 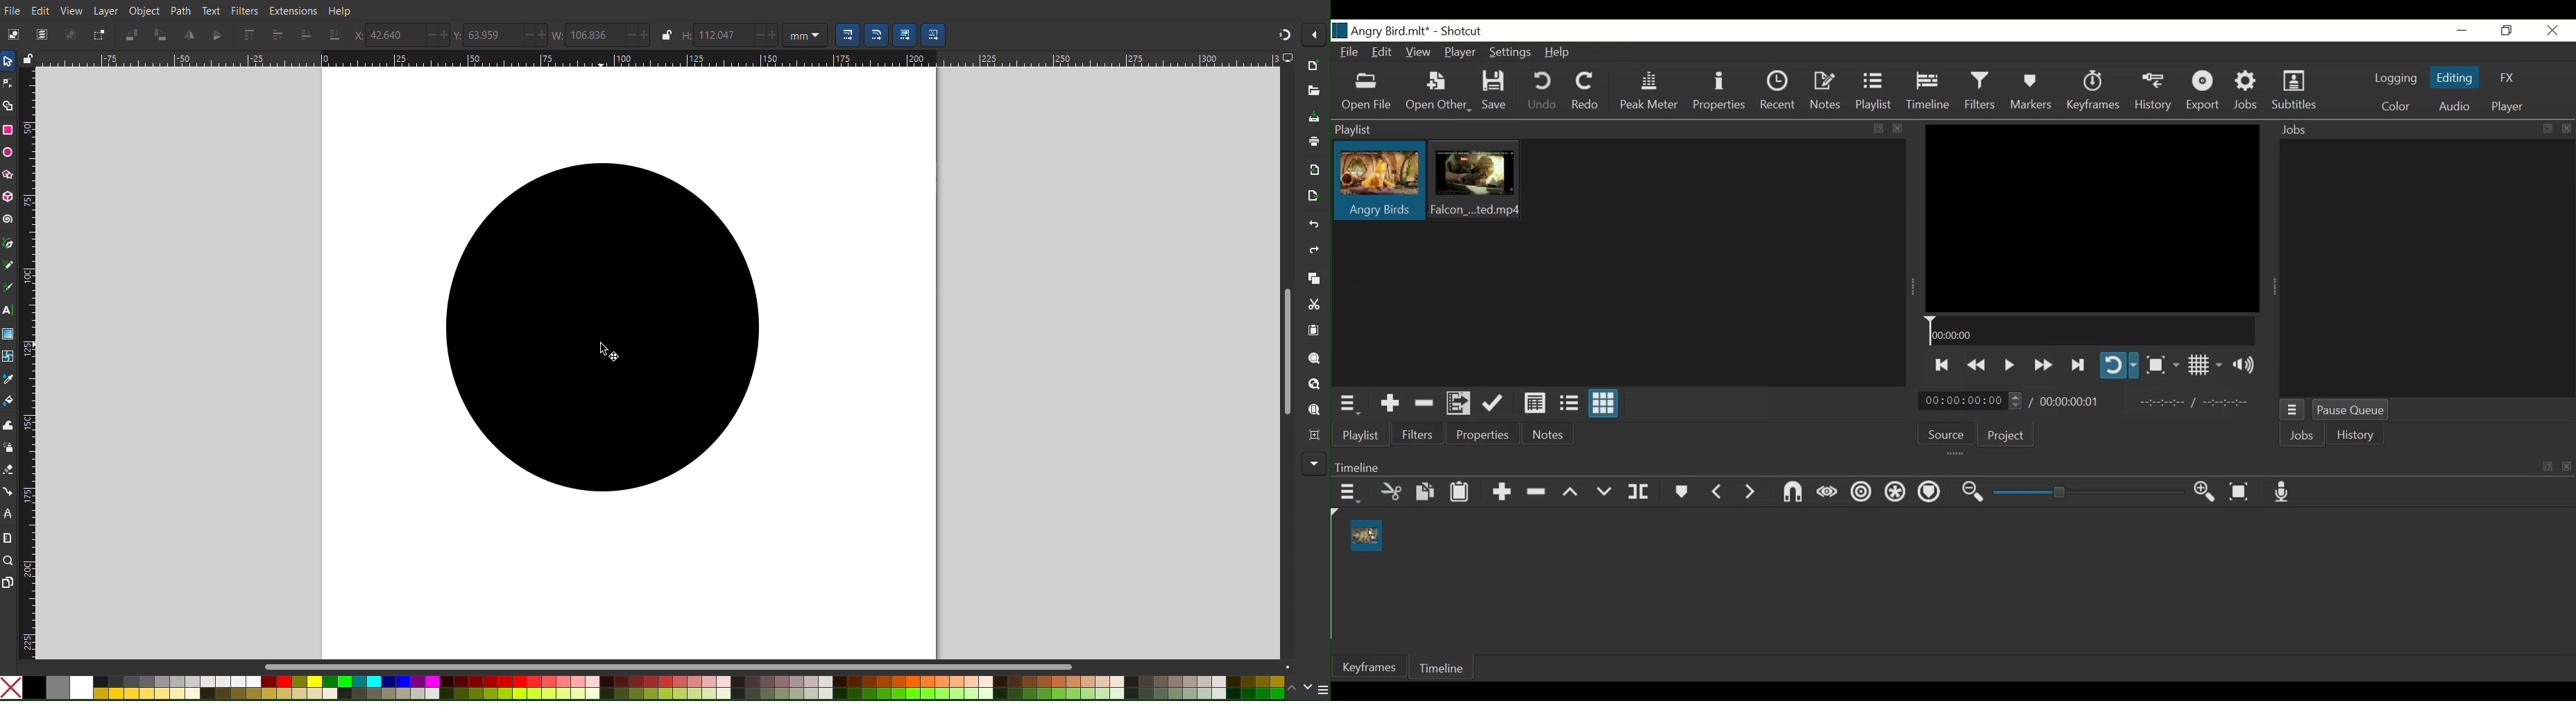 I want to click on Toggle Zoom, so click(x=2162, y=365).